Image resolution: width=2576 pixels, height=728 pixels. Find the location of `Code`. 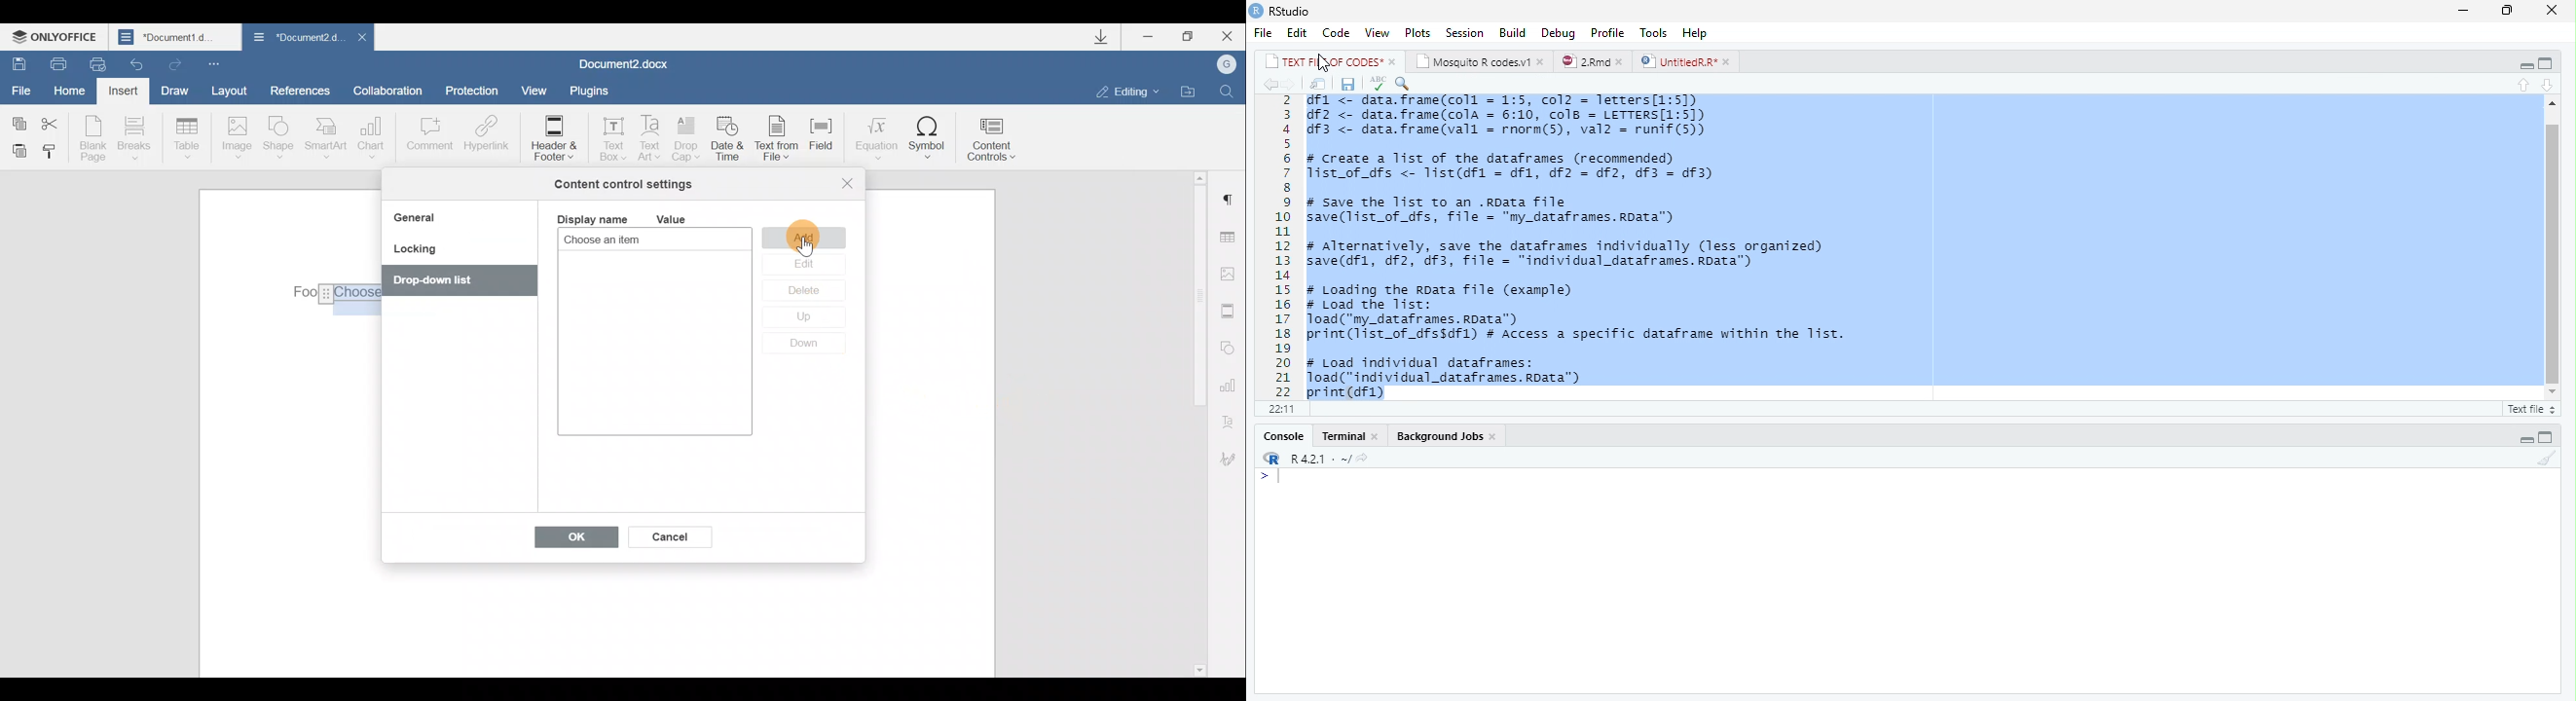

Code is located at coordinates (1337, 33).